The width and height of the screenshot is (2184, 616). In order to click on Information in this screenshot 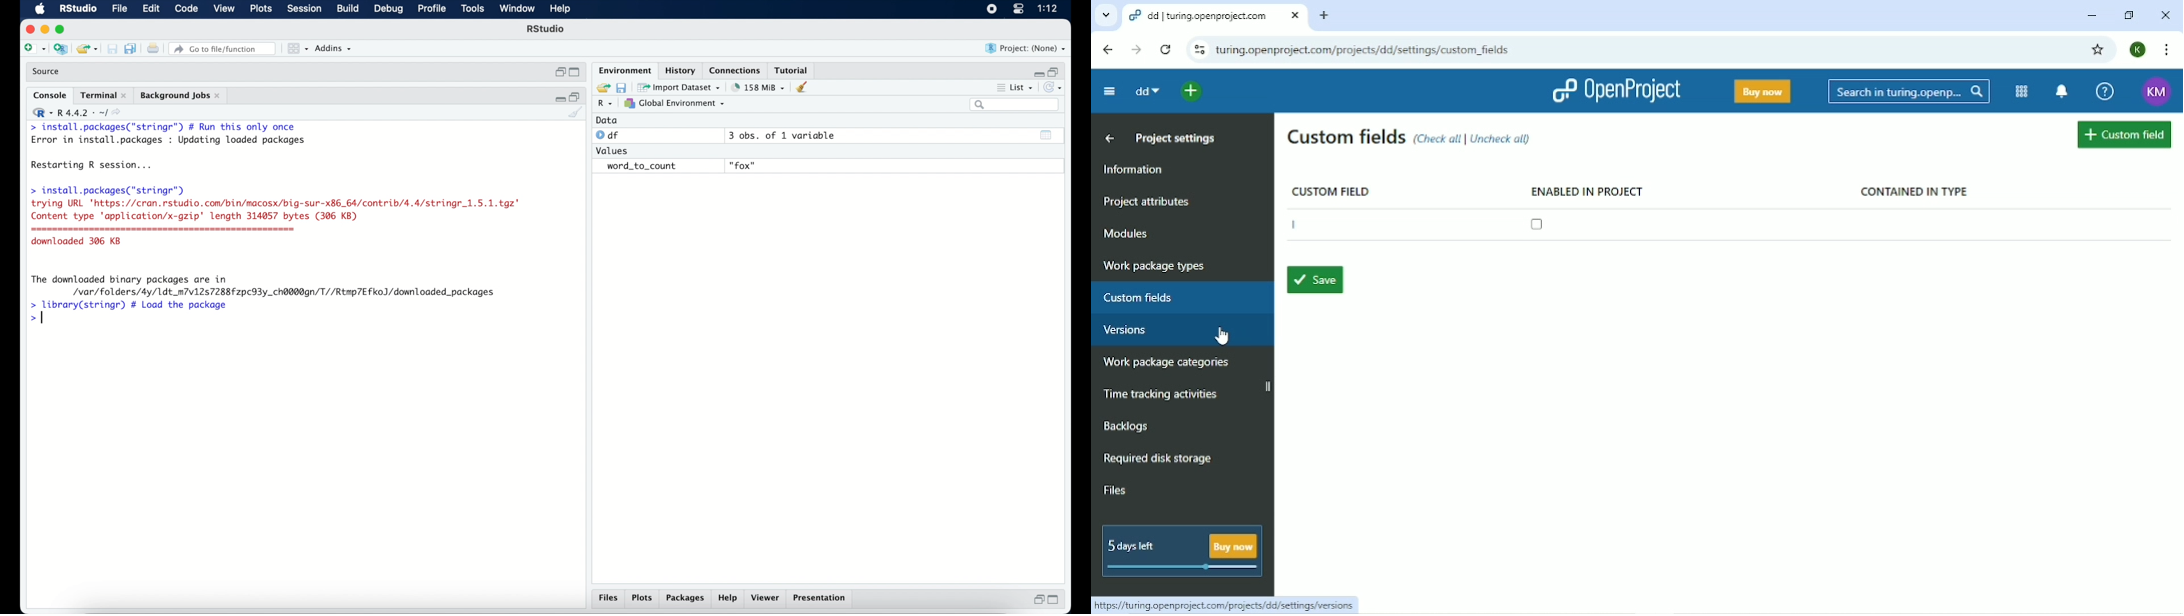, I will do `click(1136, 170)`.